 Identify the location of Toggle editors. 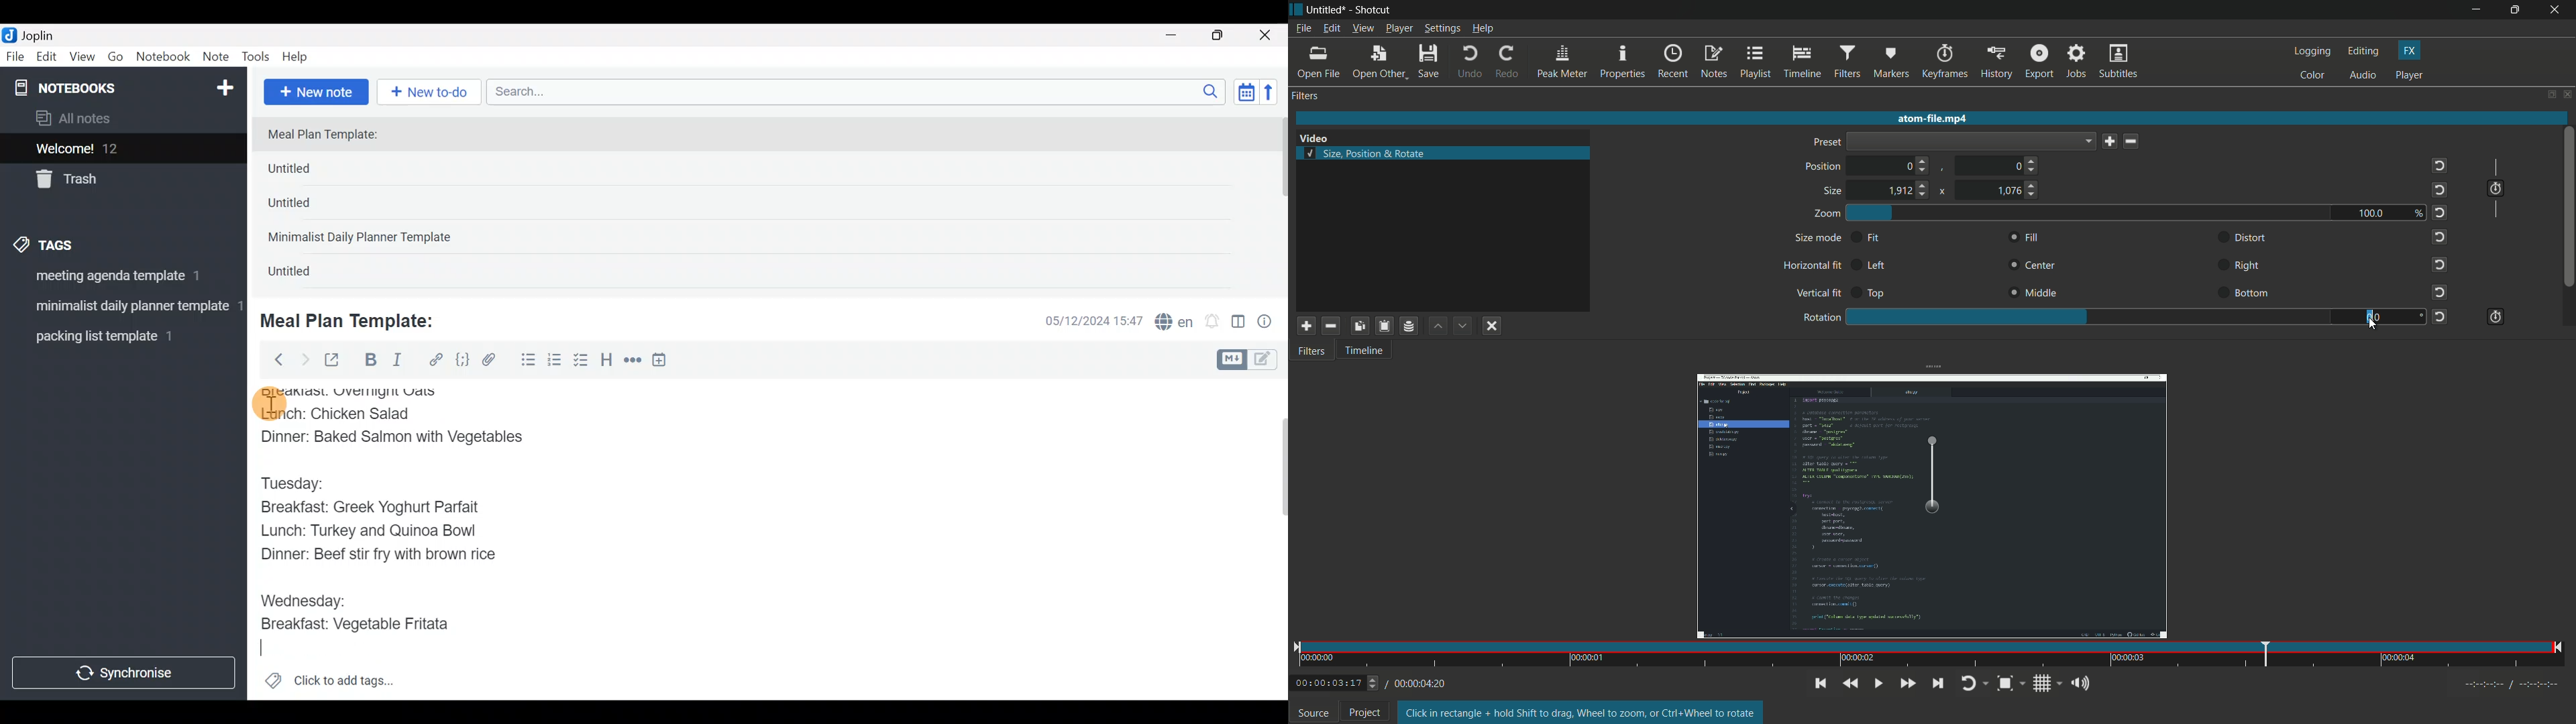
(1250, 358).